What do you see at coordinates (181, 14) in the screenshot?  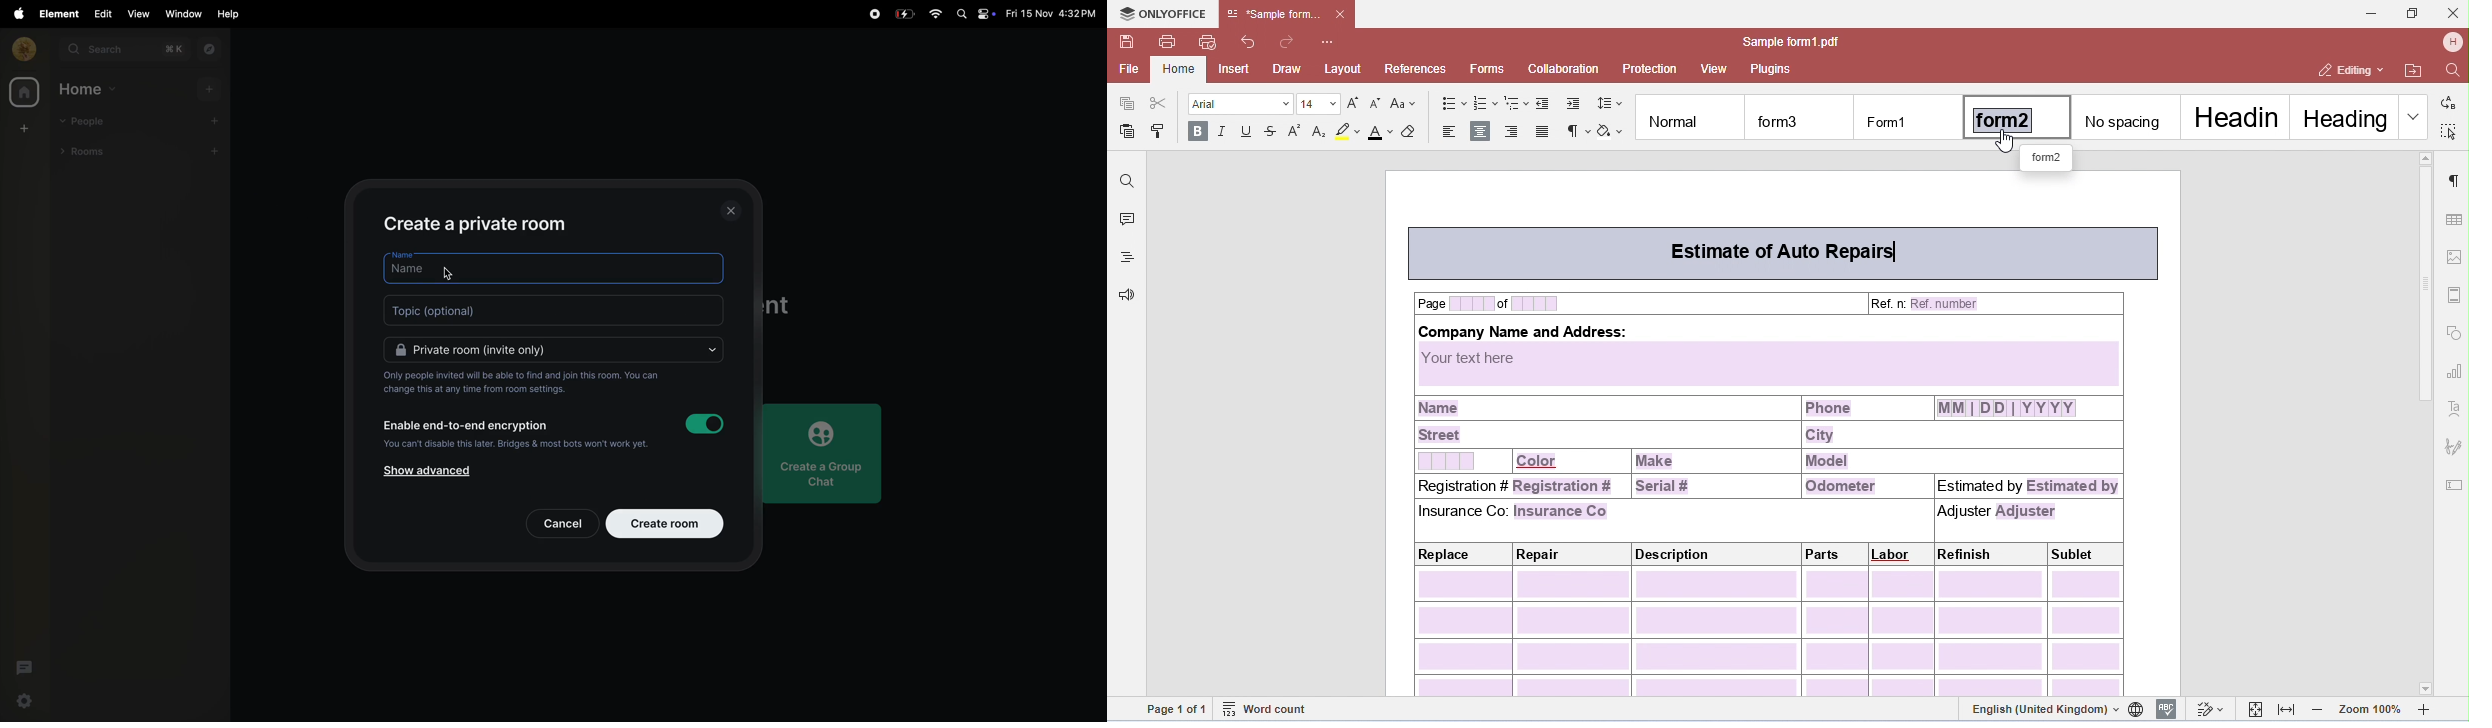 I see `window` at bounding box center [181, 14].